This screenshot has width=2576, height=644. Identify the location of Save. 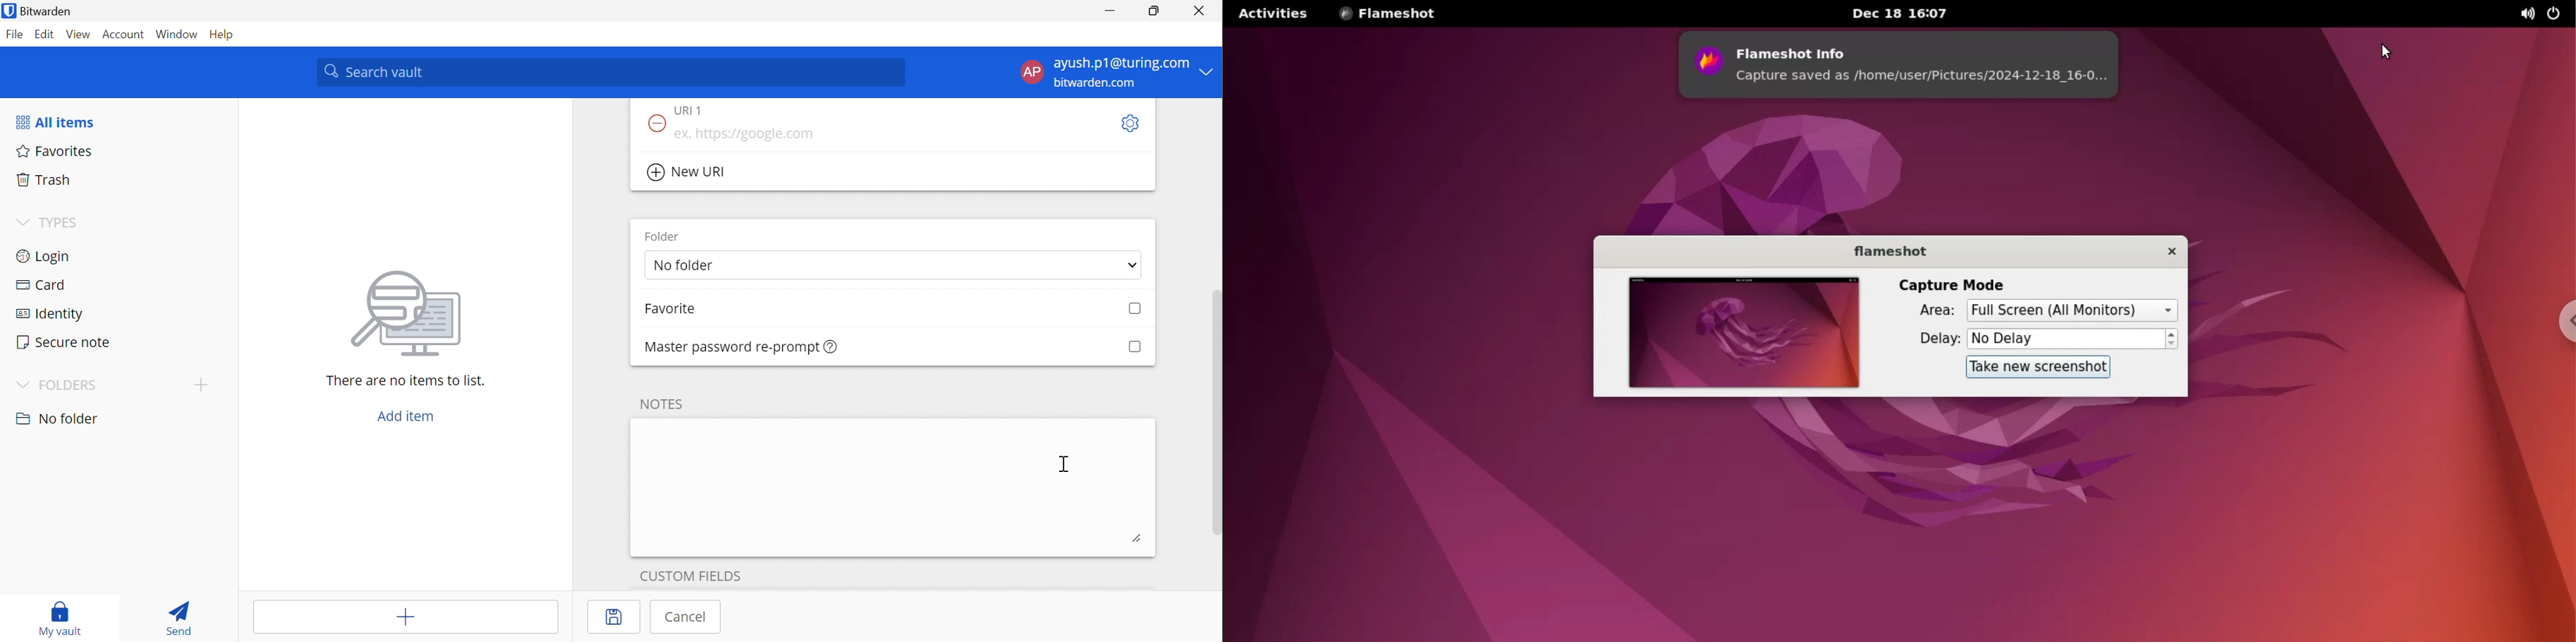
(616, 617).